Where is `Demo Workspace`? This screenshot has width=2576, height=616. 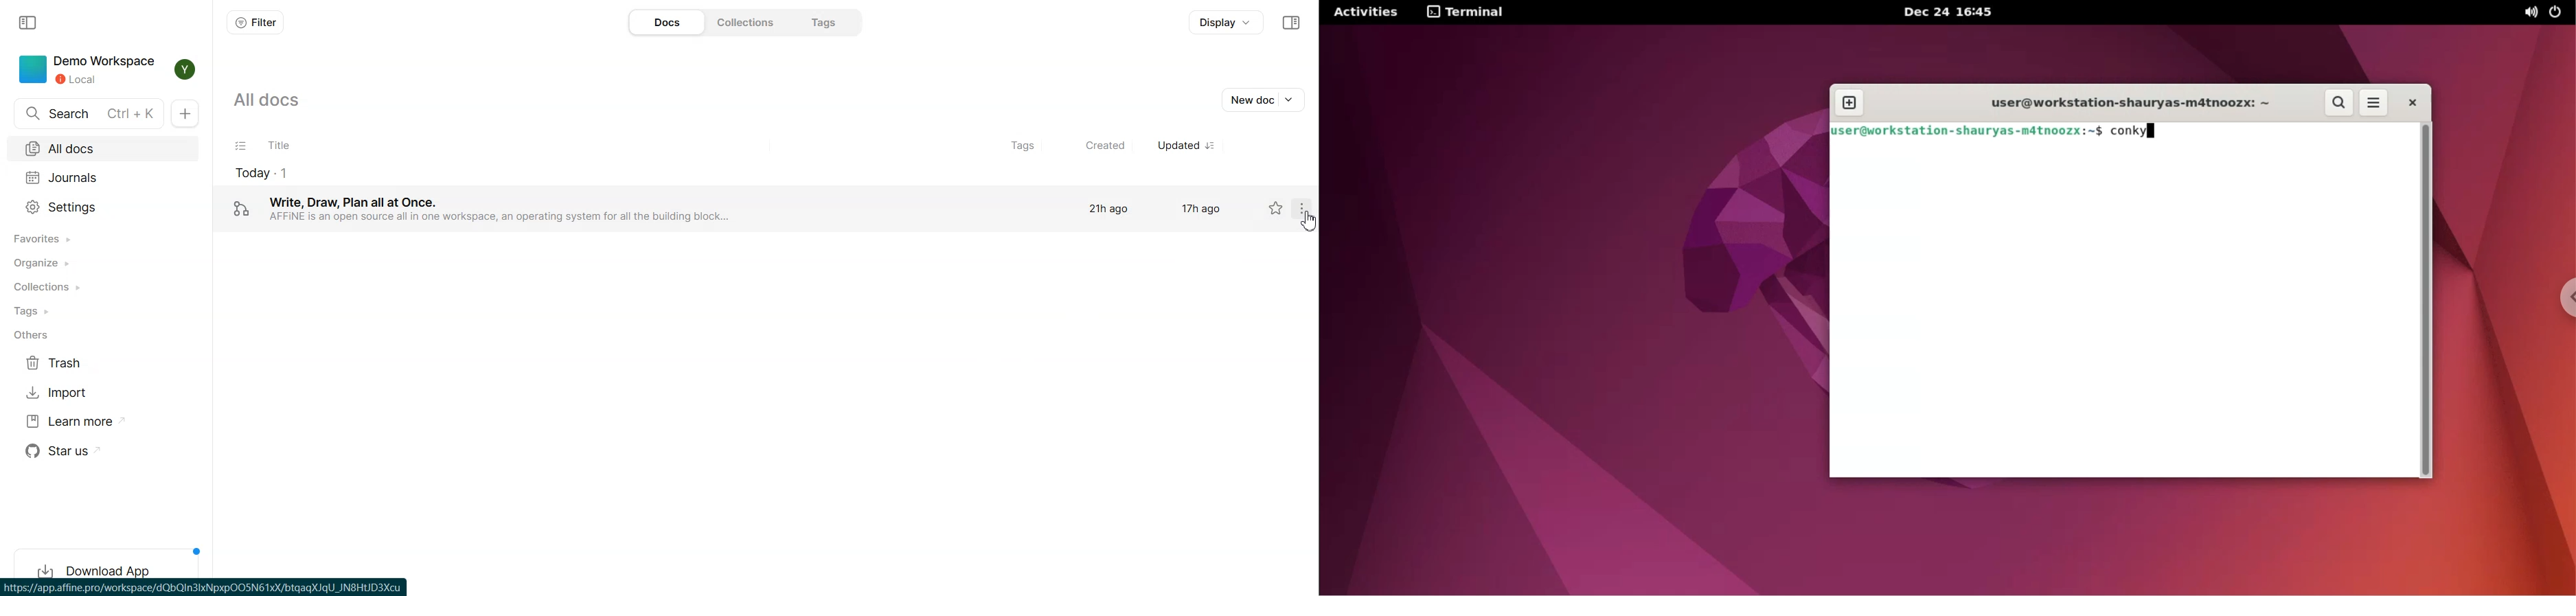
Demo Workspace is located at coordinates (89, 69).